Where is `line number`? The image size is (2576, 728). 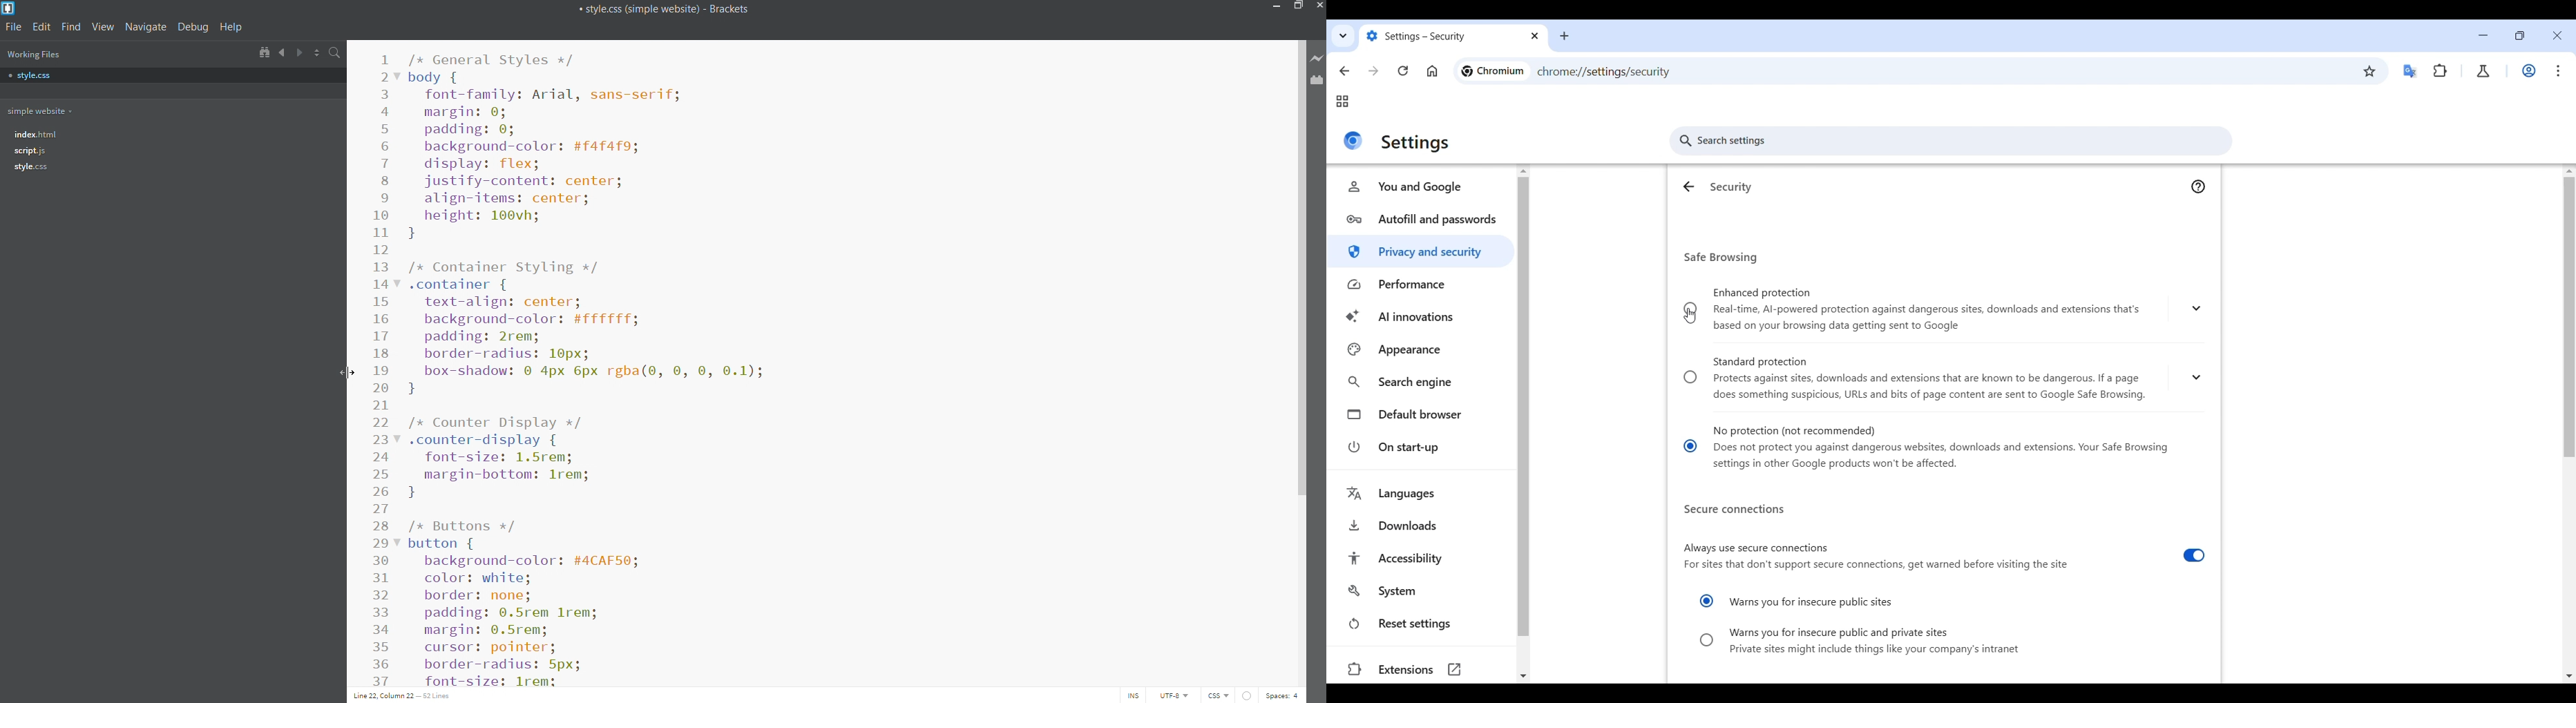
line number is located at coordinates (381, 369).